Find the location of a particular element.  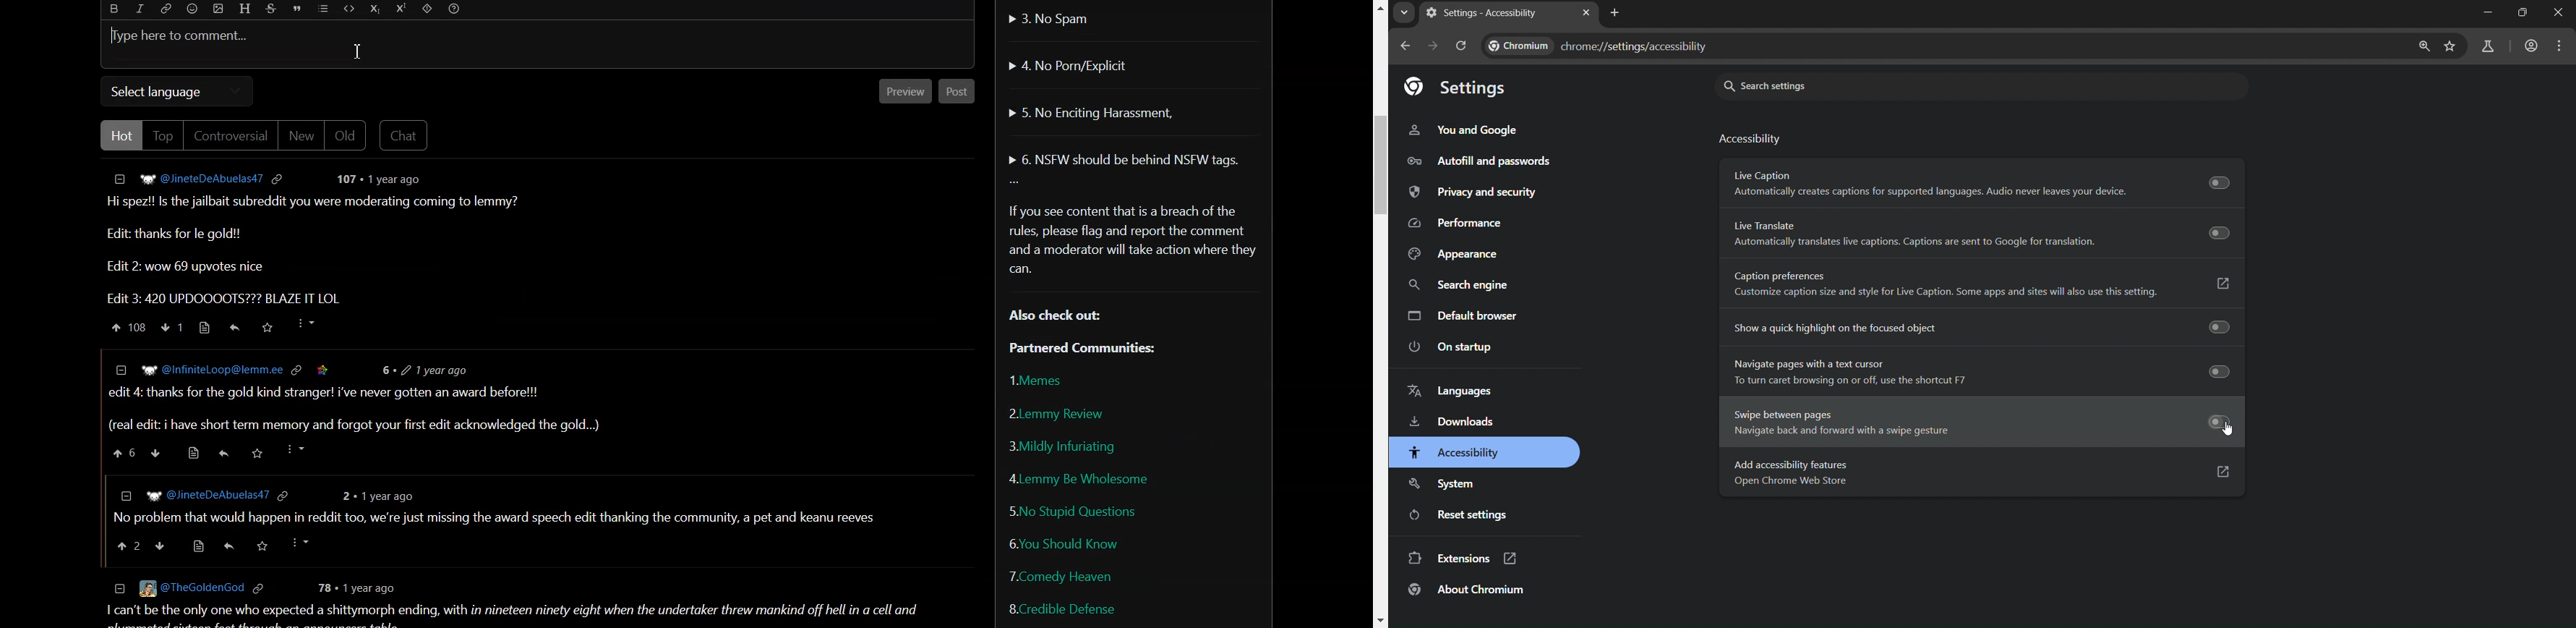

search labs is located at coordinates (2486, 46).